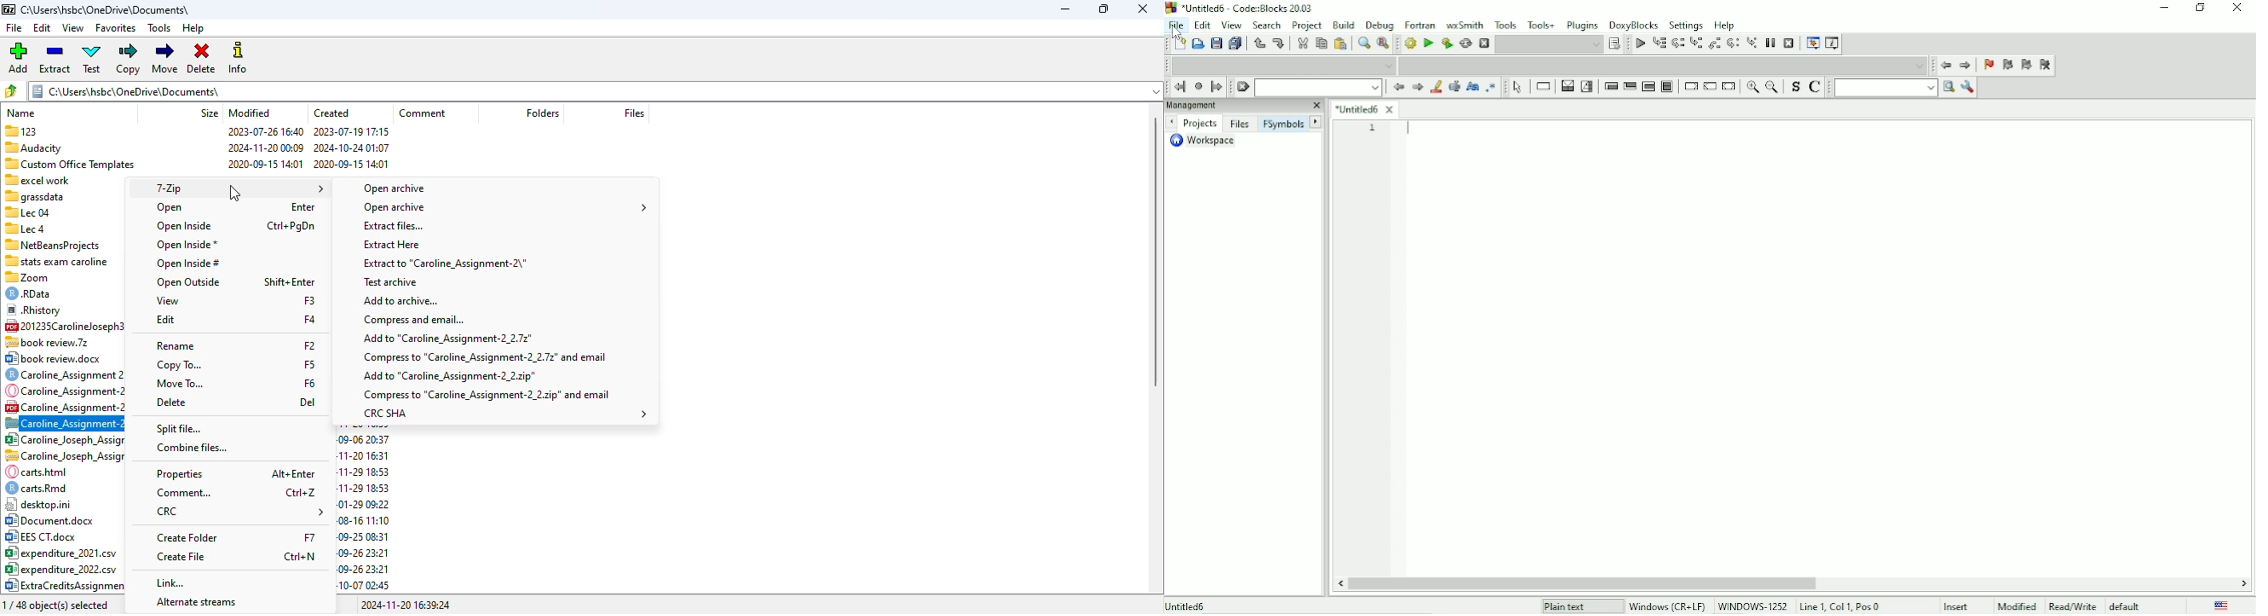 The image size is (2268, 616). I want to click on carts.htm! 624921 2022-11-29 1853 2022-11-29 18:53, so click(63, 472).